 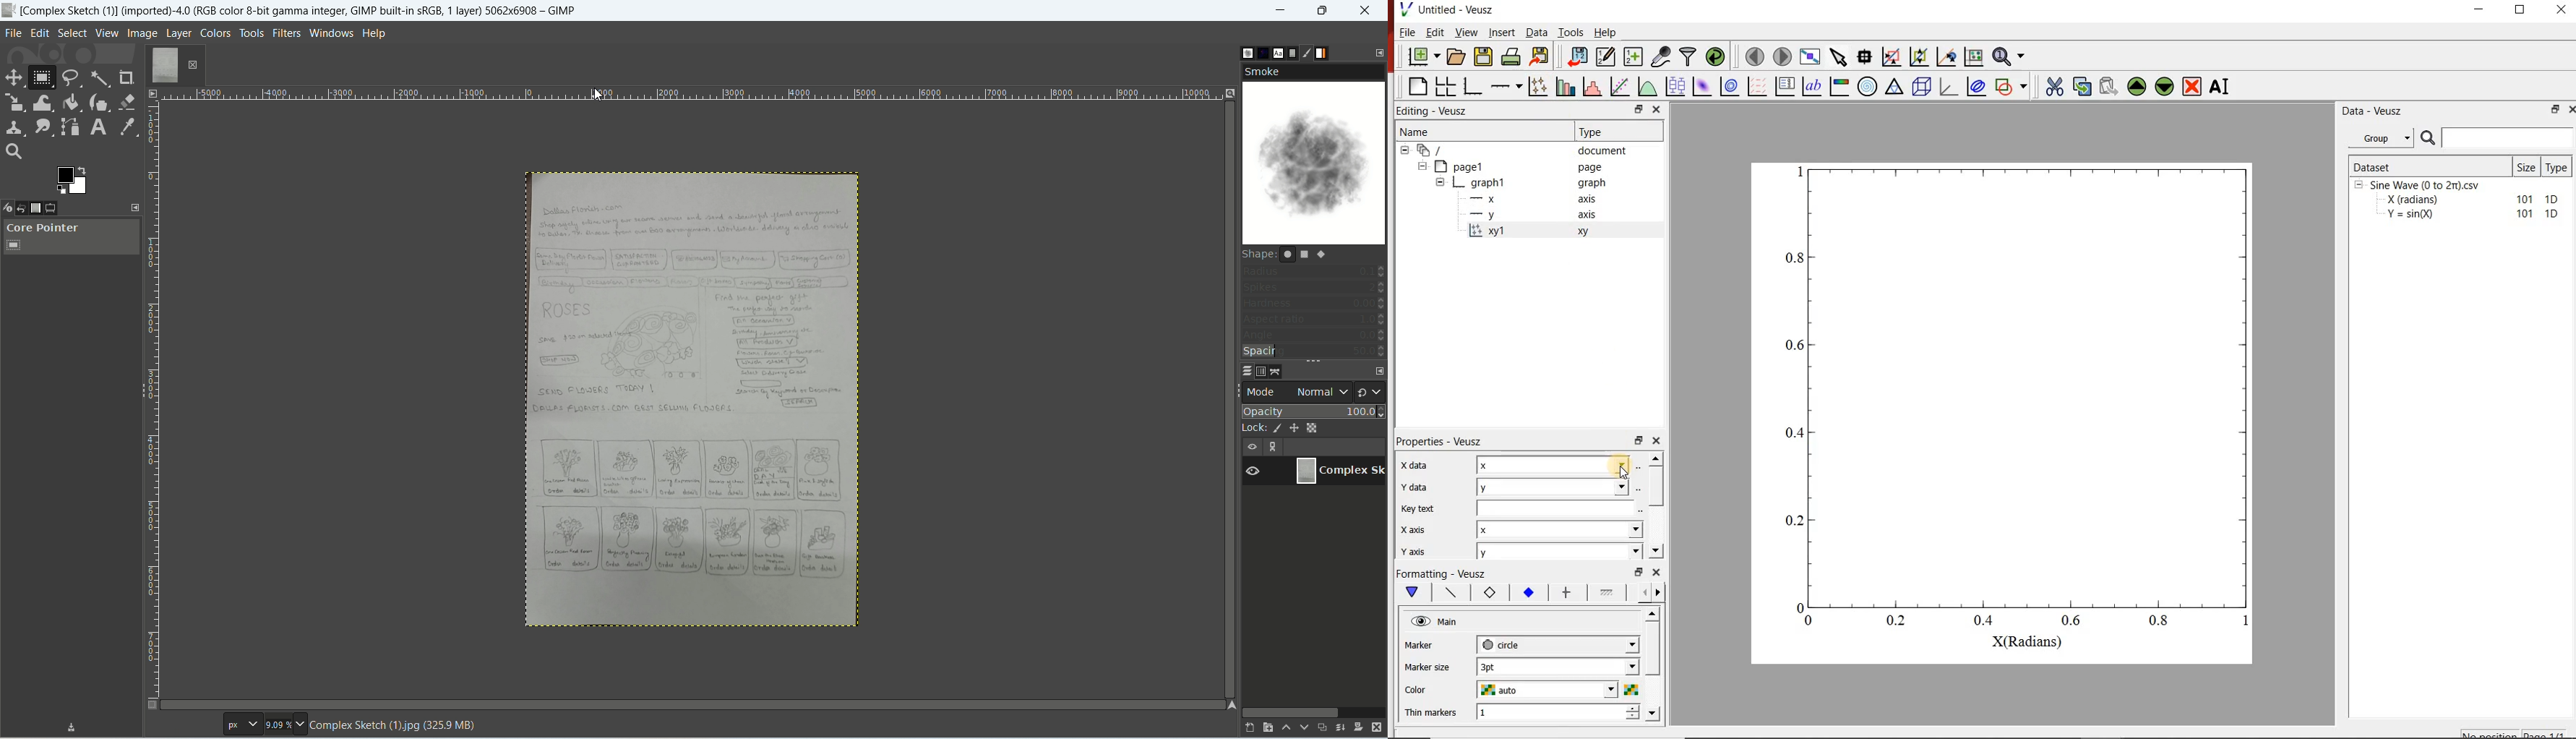 I want to click on create a duplicate, so click(x=1321, y=730).